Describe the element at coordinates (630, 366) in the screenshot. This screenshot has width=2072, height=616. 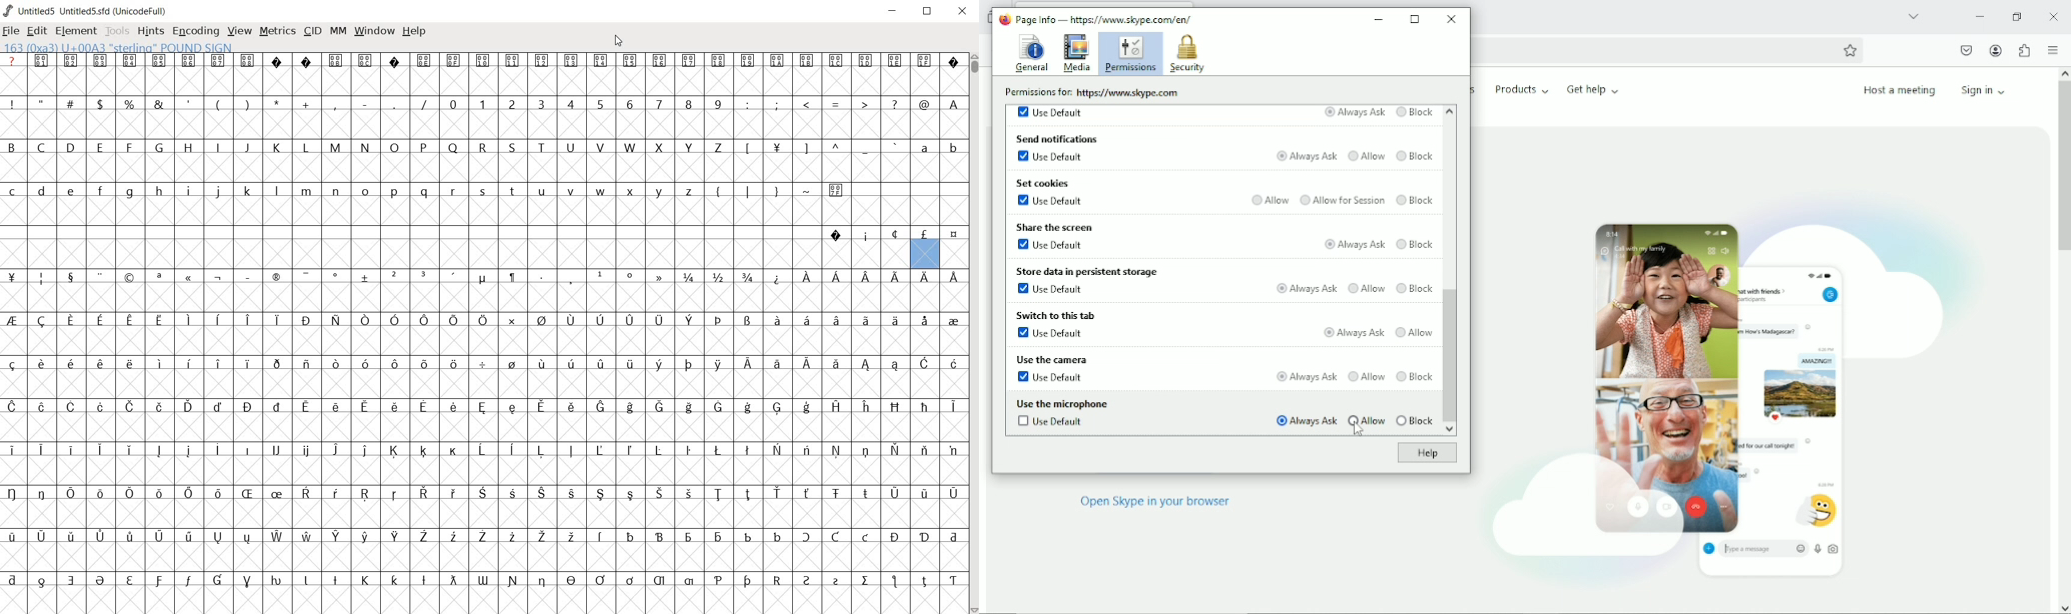
I see `Symbol` at that location.